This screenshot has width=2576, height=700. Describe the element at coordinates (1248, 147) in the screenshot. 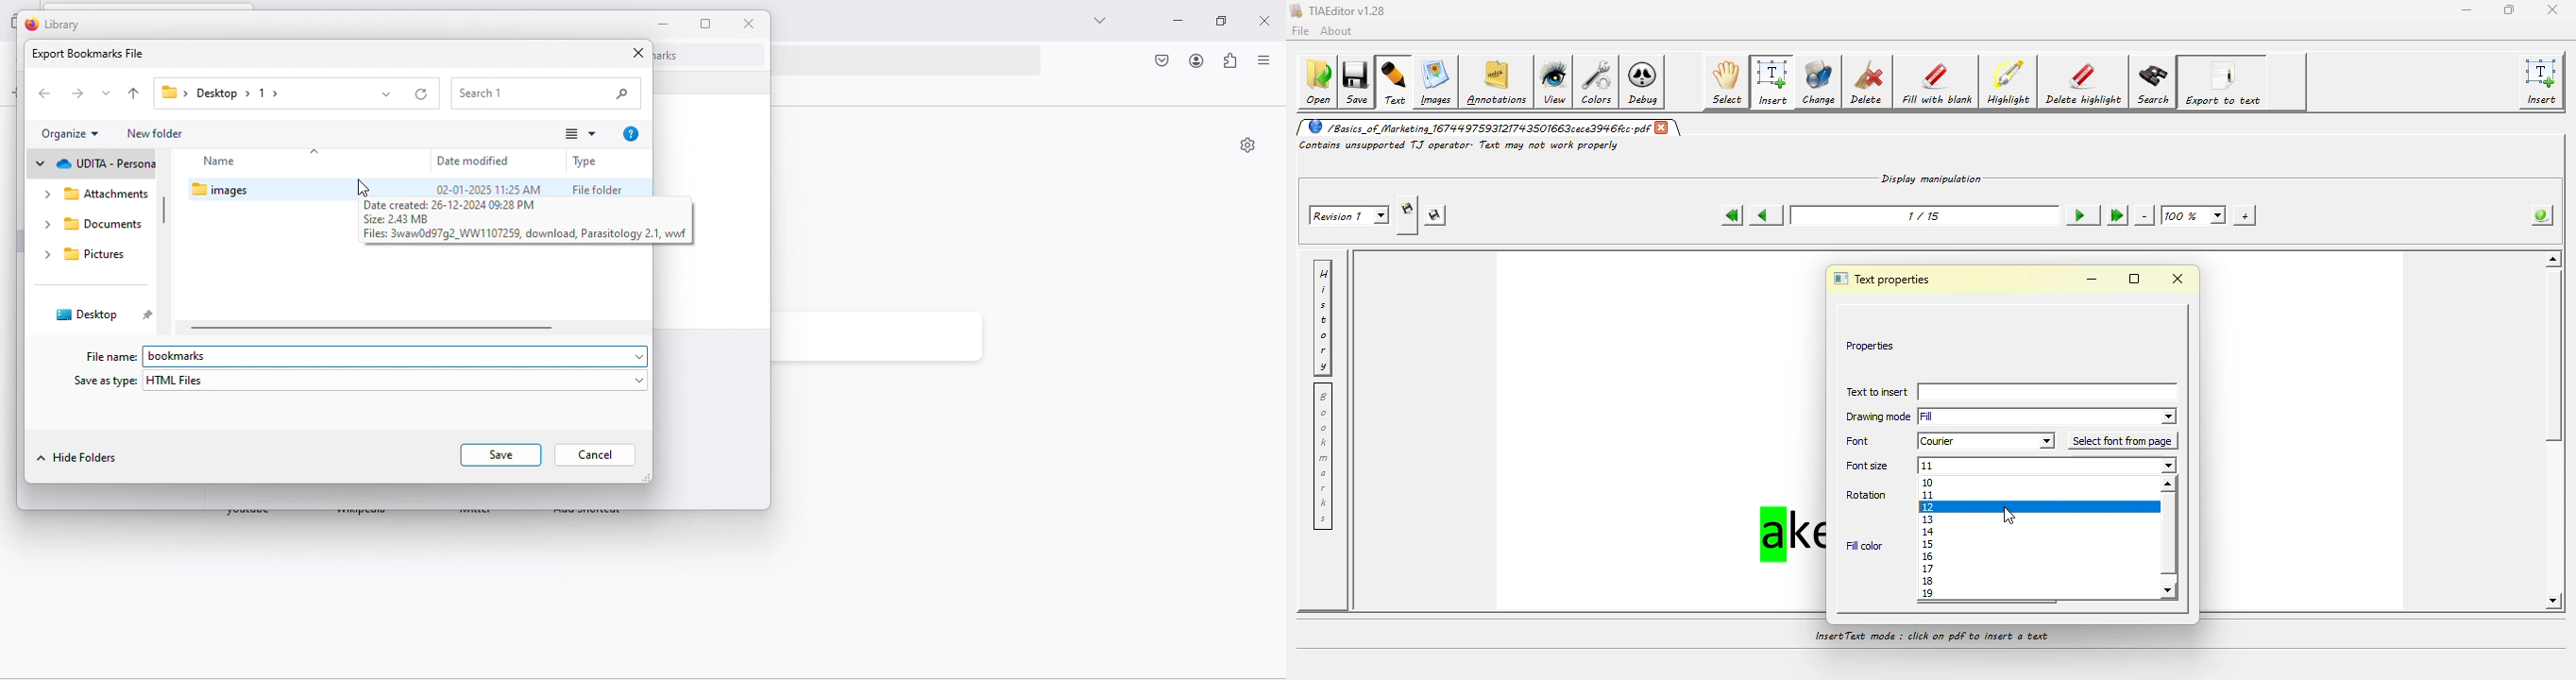

I see `settings` at that location.